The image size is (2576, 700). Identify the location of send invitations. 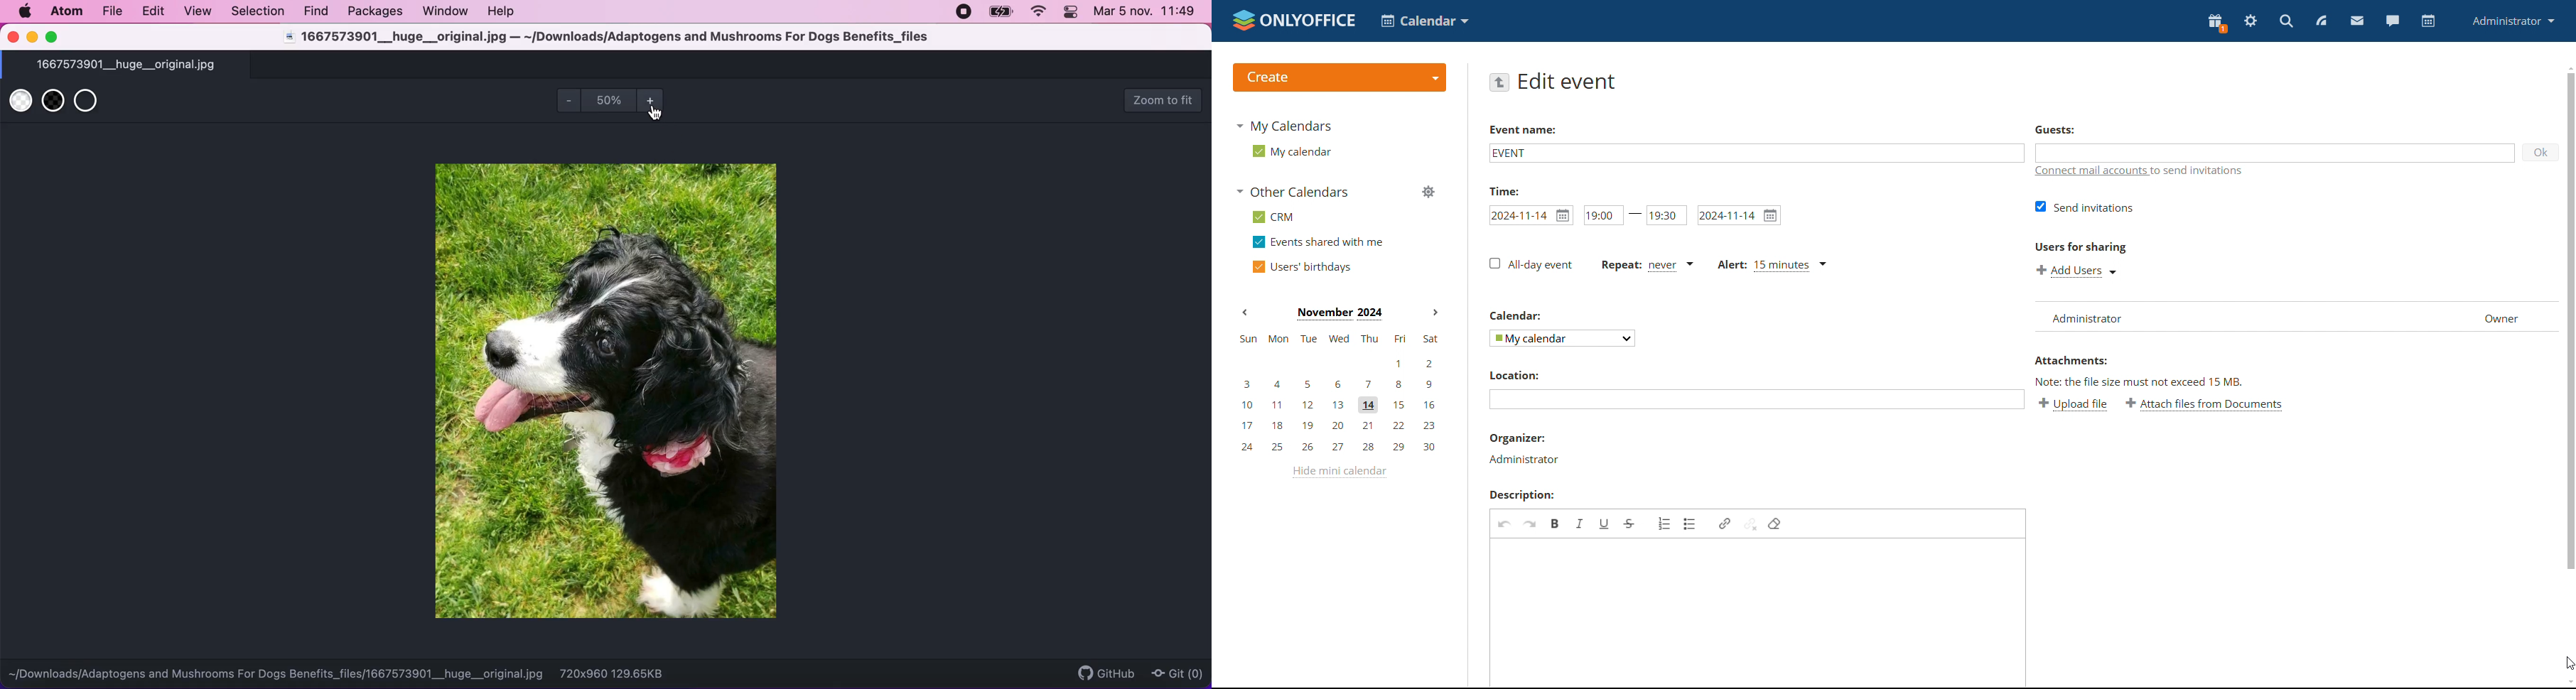
(2084, 206).